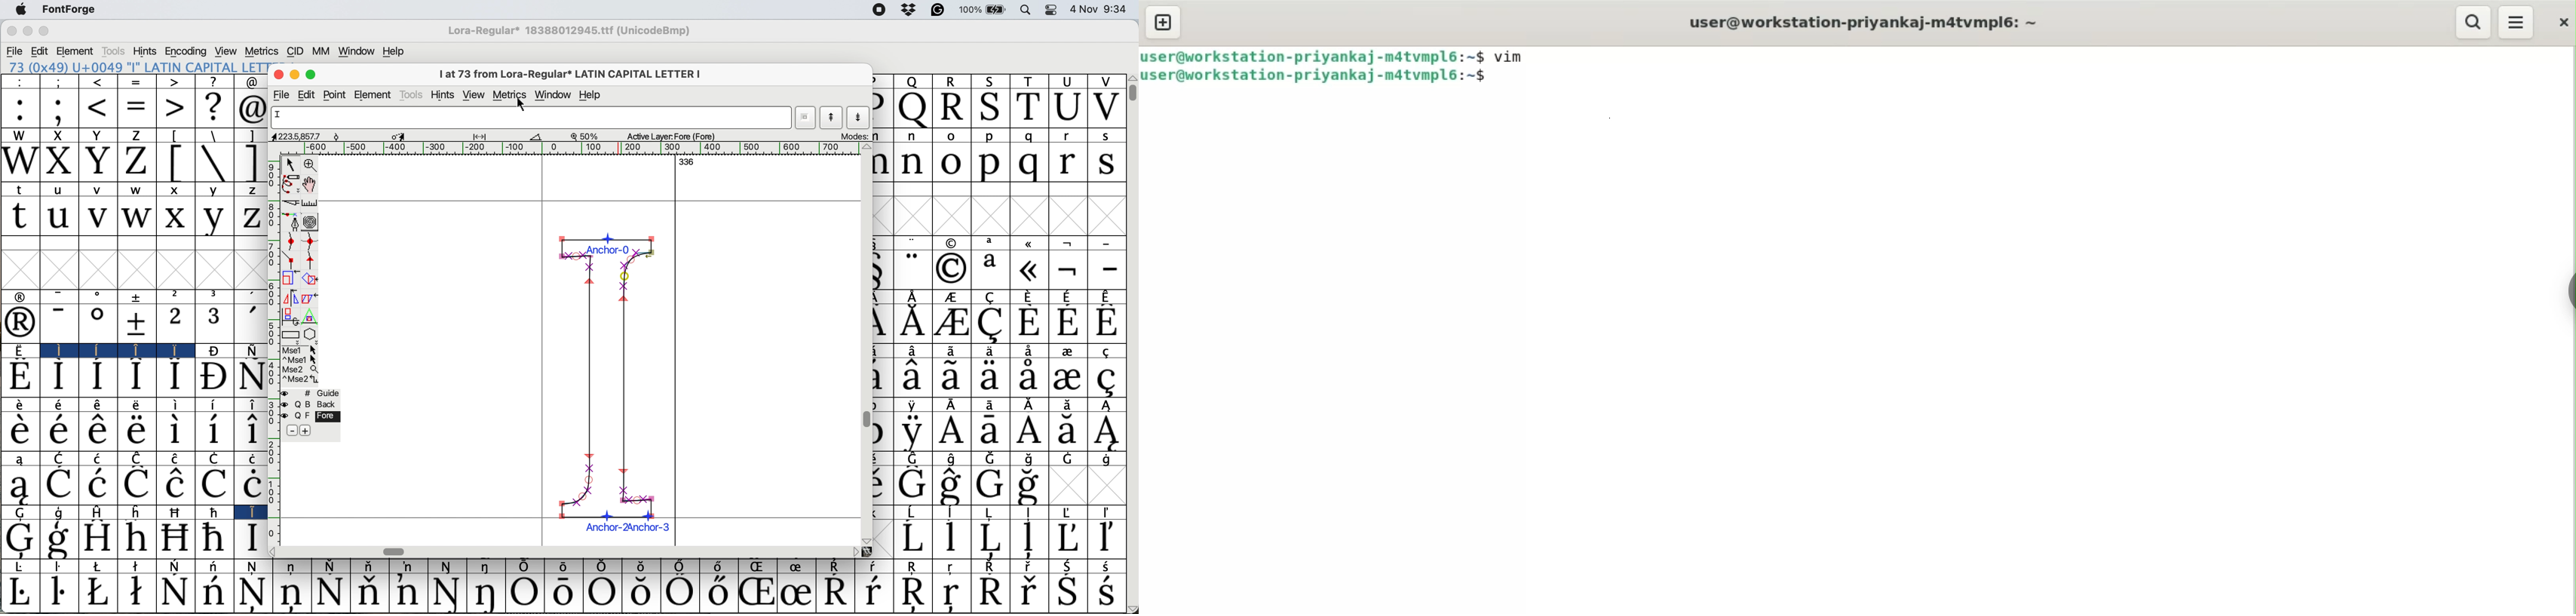 The image size is (2576, 616). I want to click on Symbol, so click(447, 567).